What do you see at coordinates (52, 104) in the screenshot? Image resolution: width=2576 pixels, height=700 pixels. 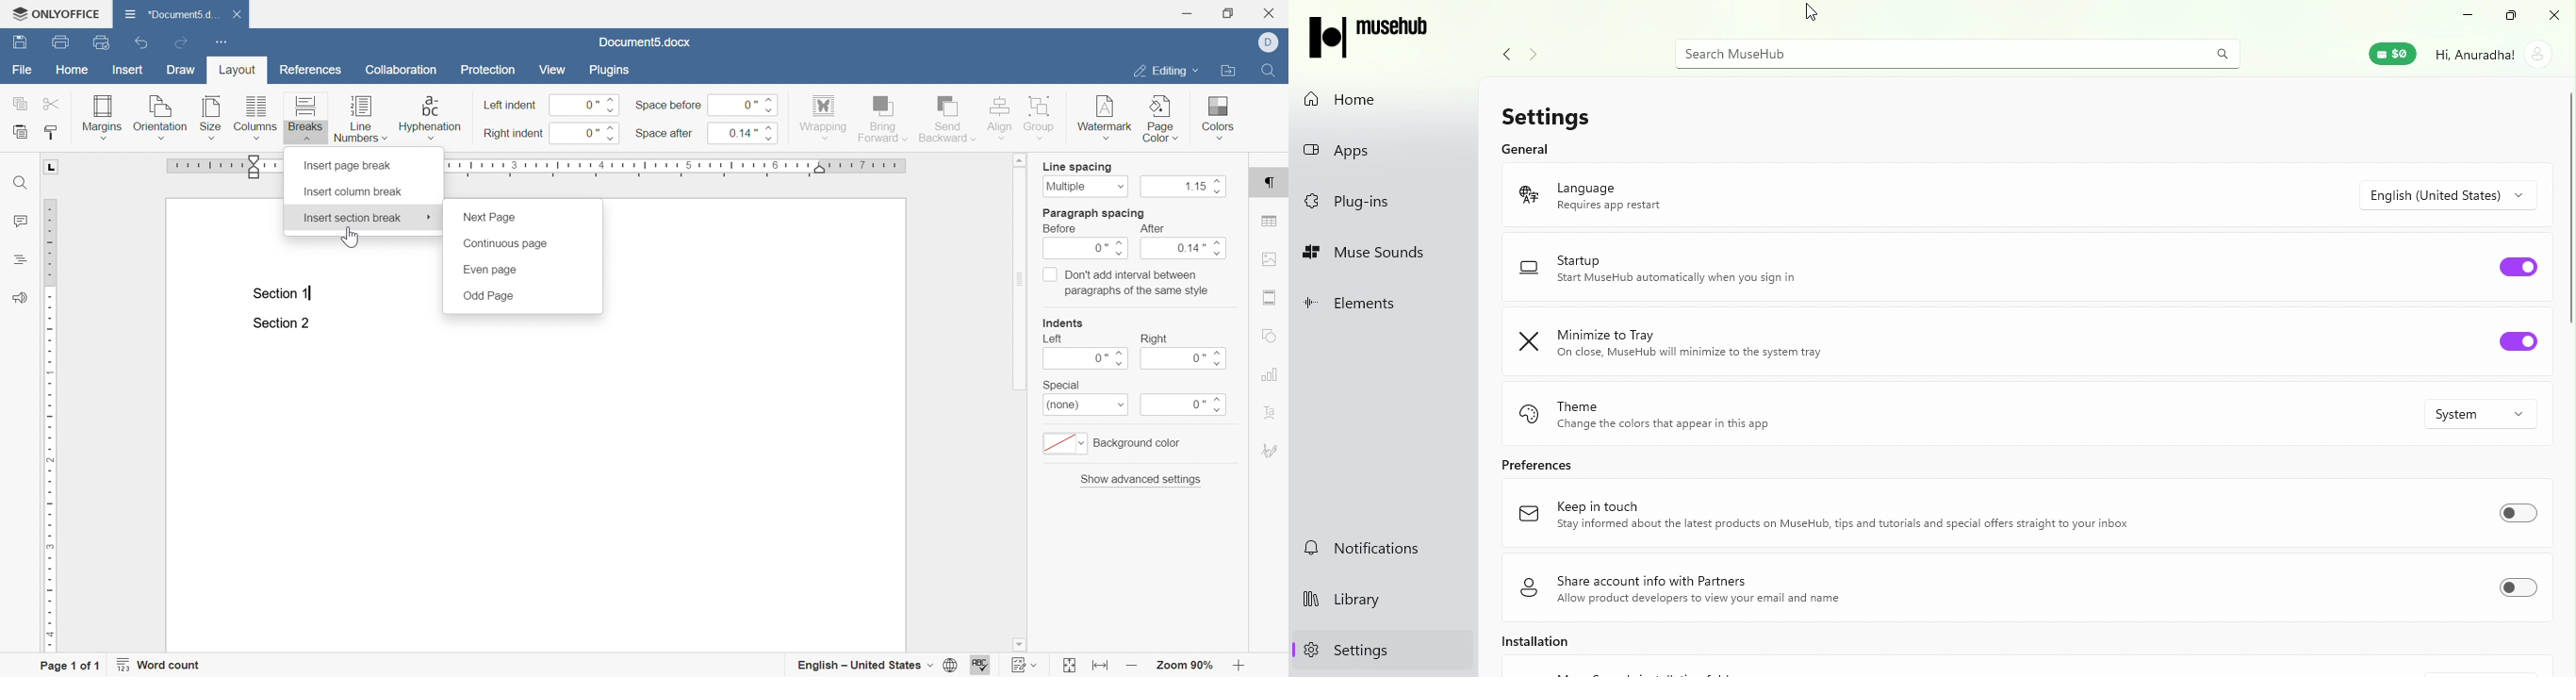 I see `cut` at bounding box center [52, 104].